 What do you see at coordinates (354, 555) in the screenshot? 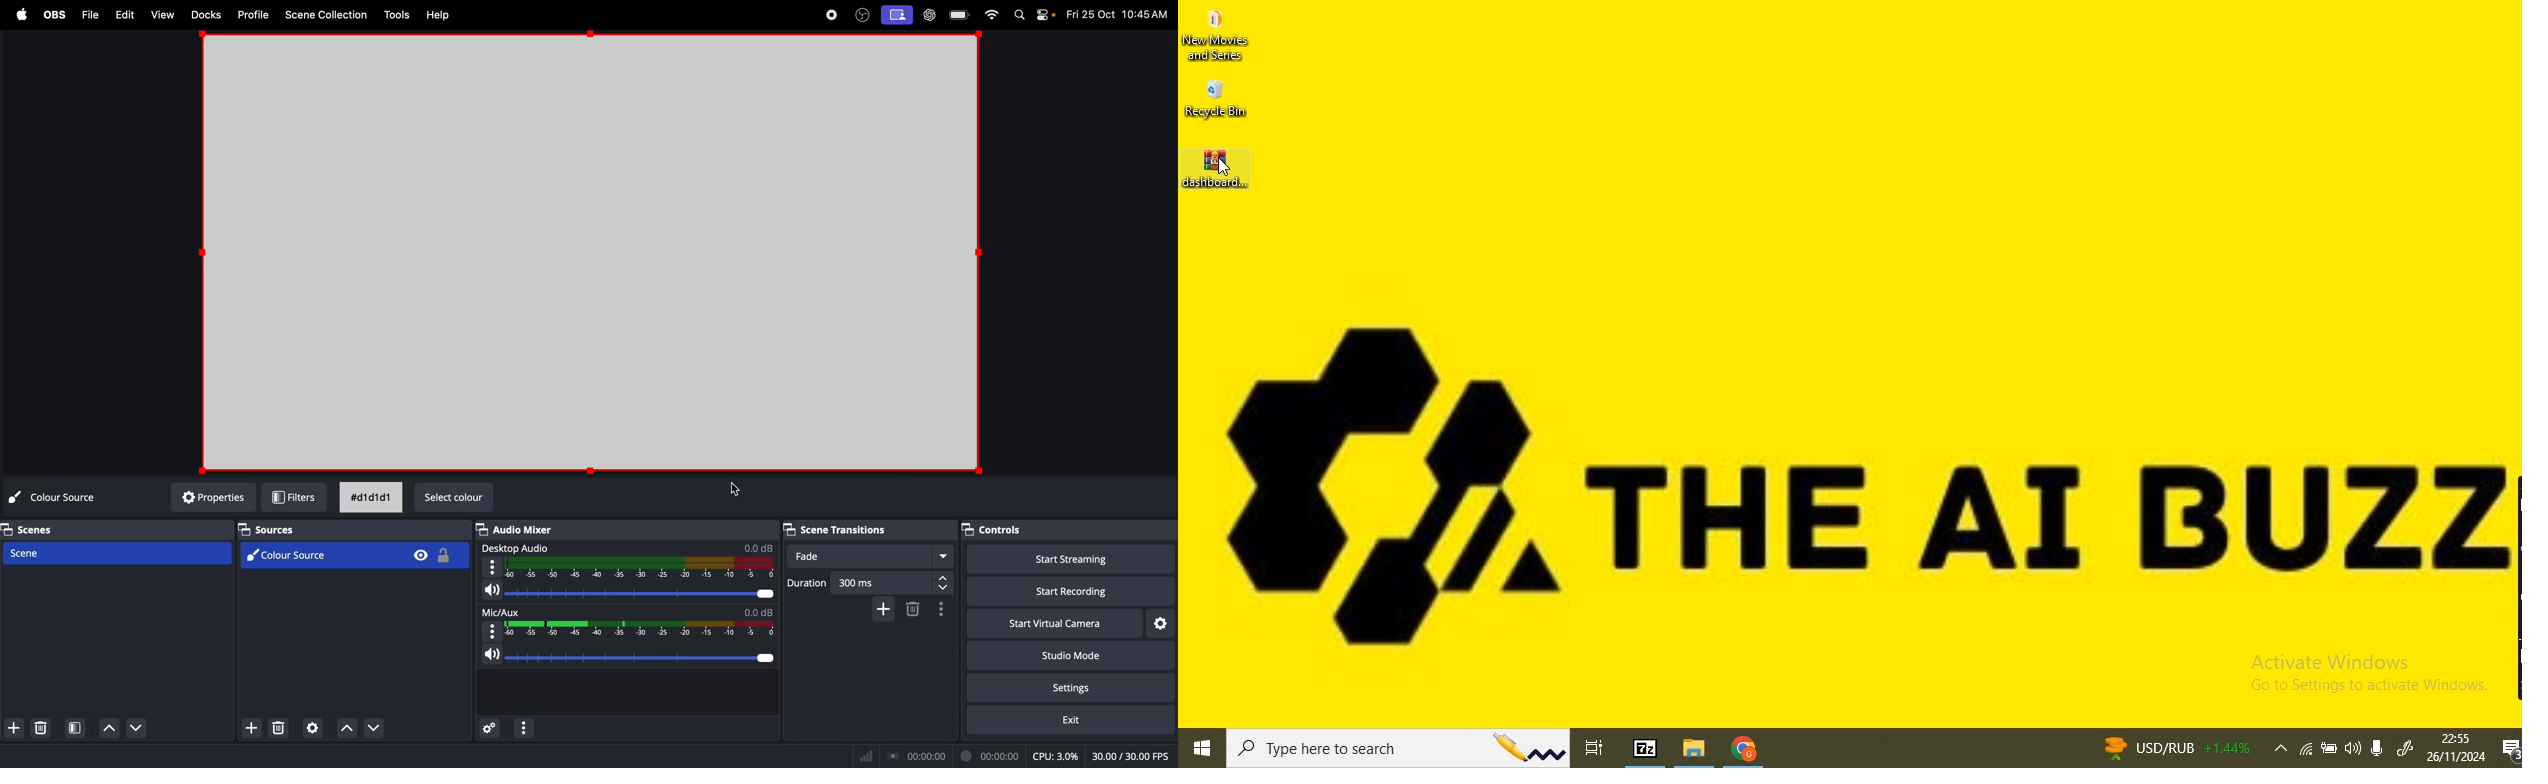
I see `color source` at bounding box center [354, 555].